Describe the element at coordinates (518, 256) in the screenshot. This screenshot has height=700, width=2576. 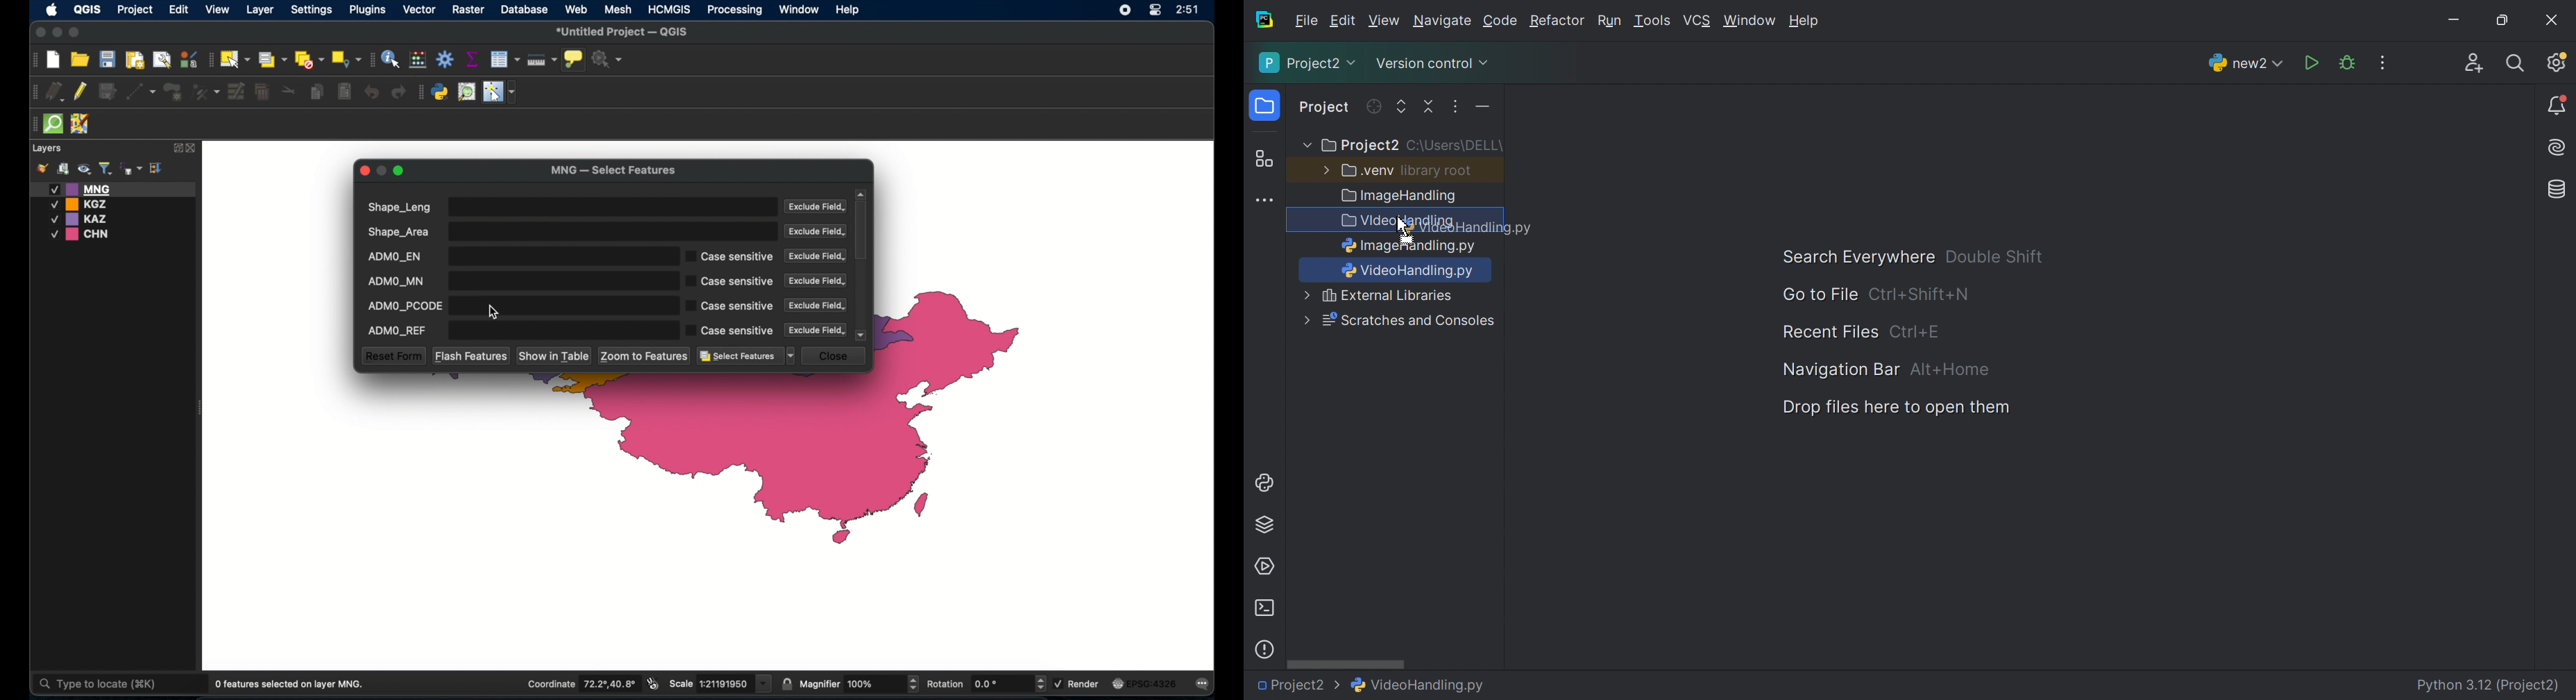
I see `ADMO_EN` at that location.